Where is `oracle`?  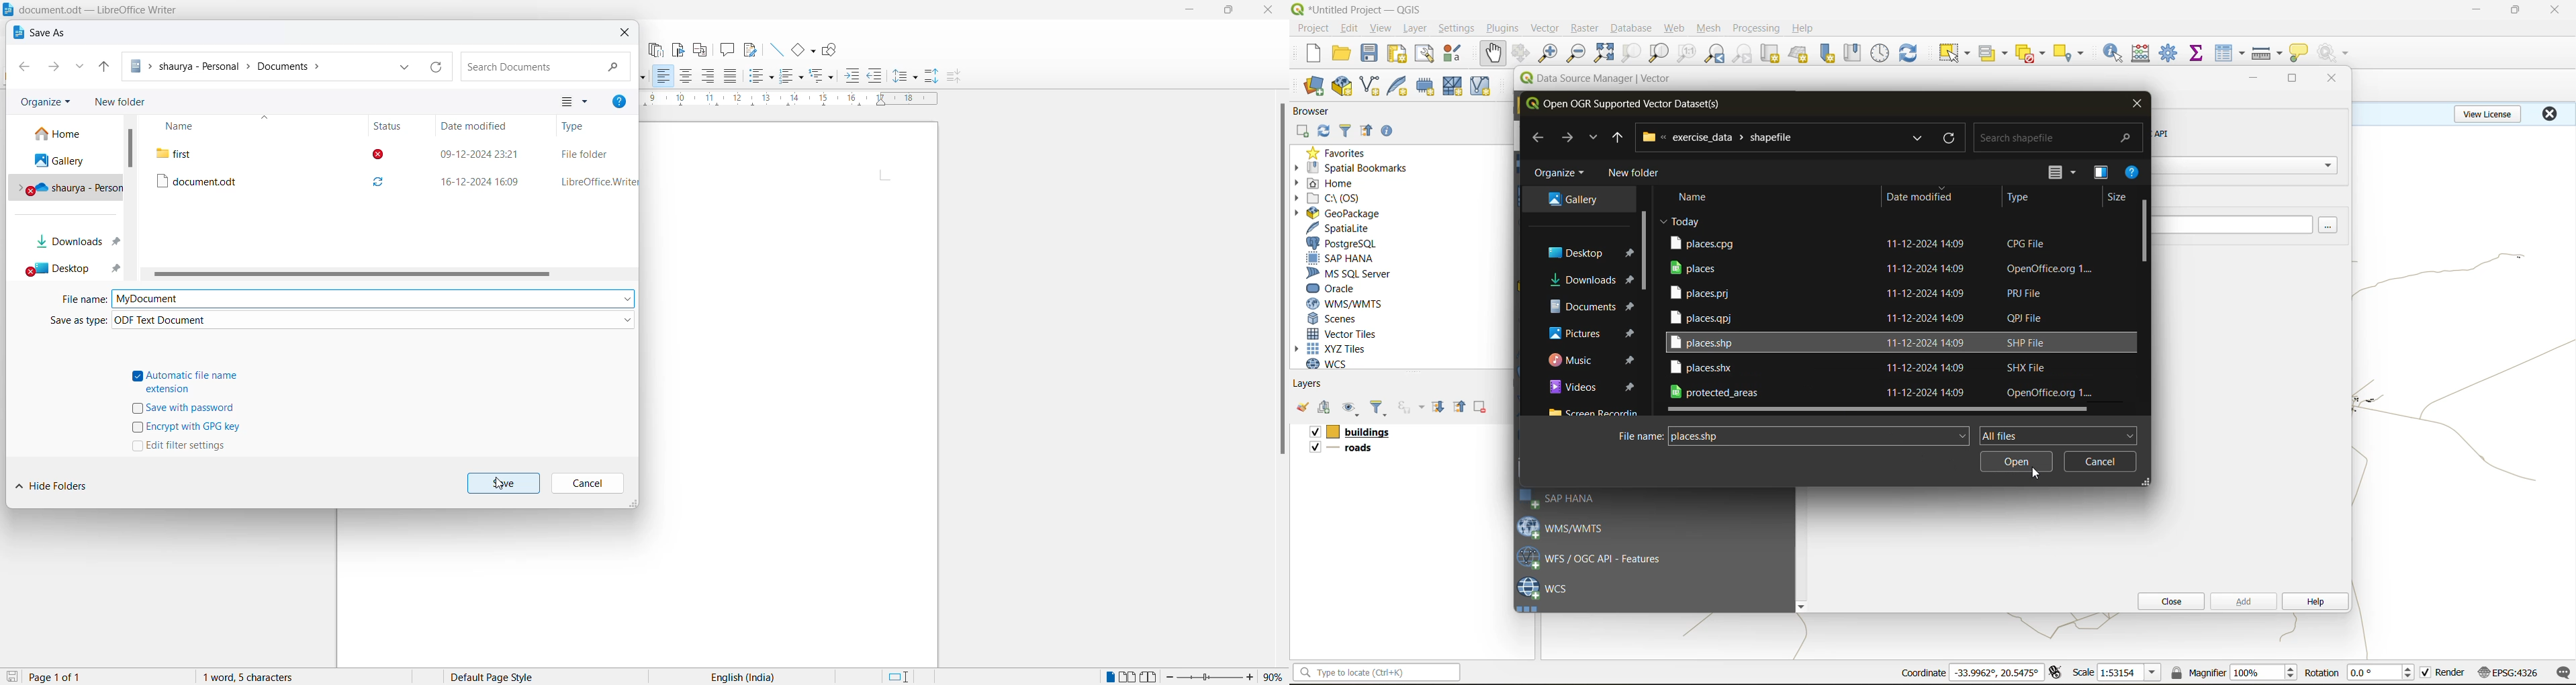
oracle is located at coordinates (1336, 289).